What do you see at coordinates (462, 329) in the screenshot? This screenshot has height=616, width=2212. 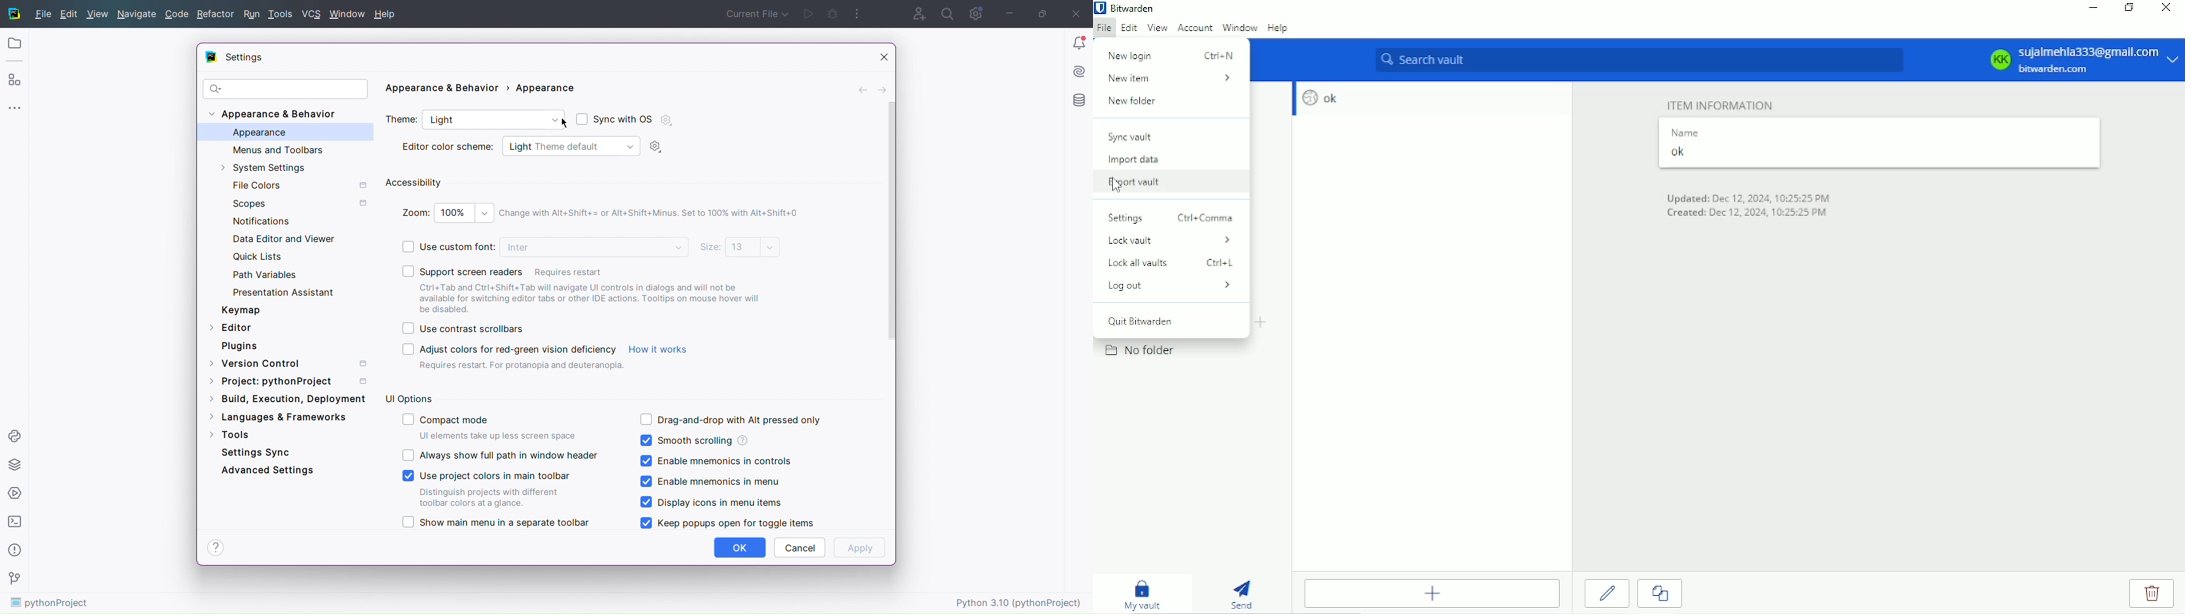 I see `Use contrast scrollbars` at bounding box center [462, 329].